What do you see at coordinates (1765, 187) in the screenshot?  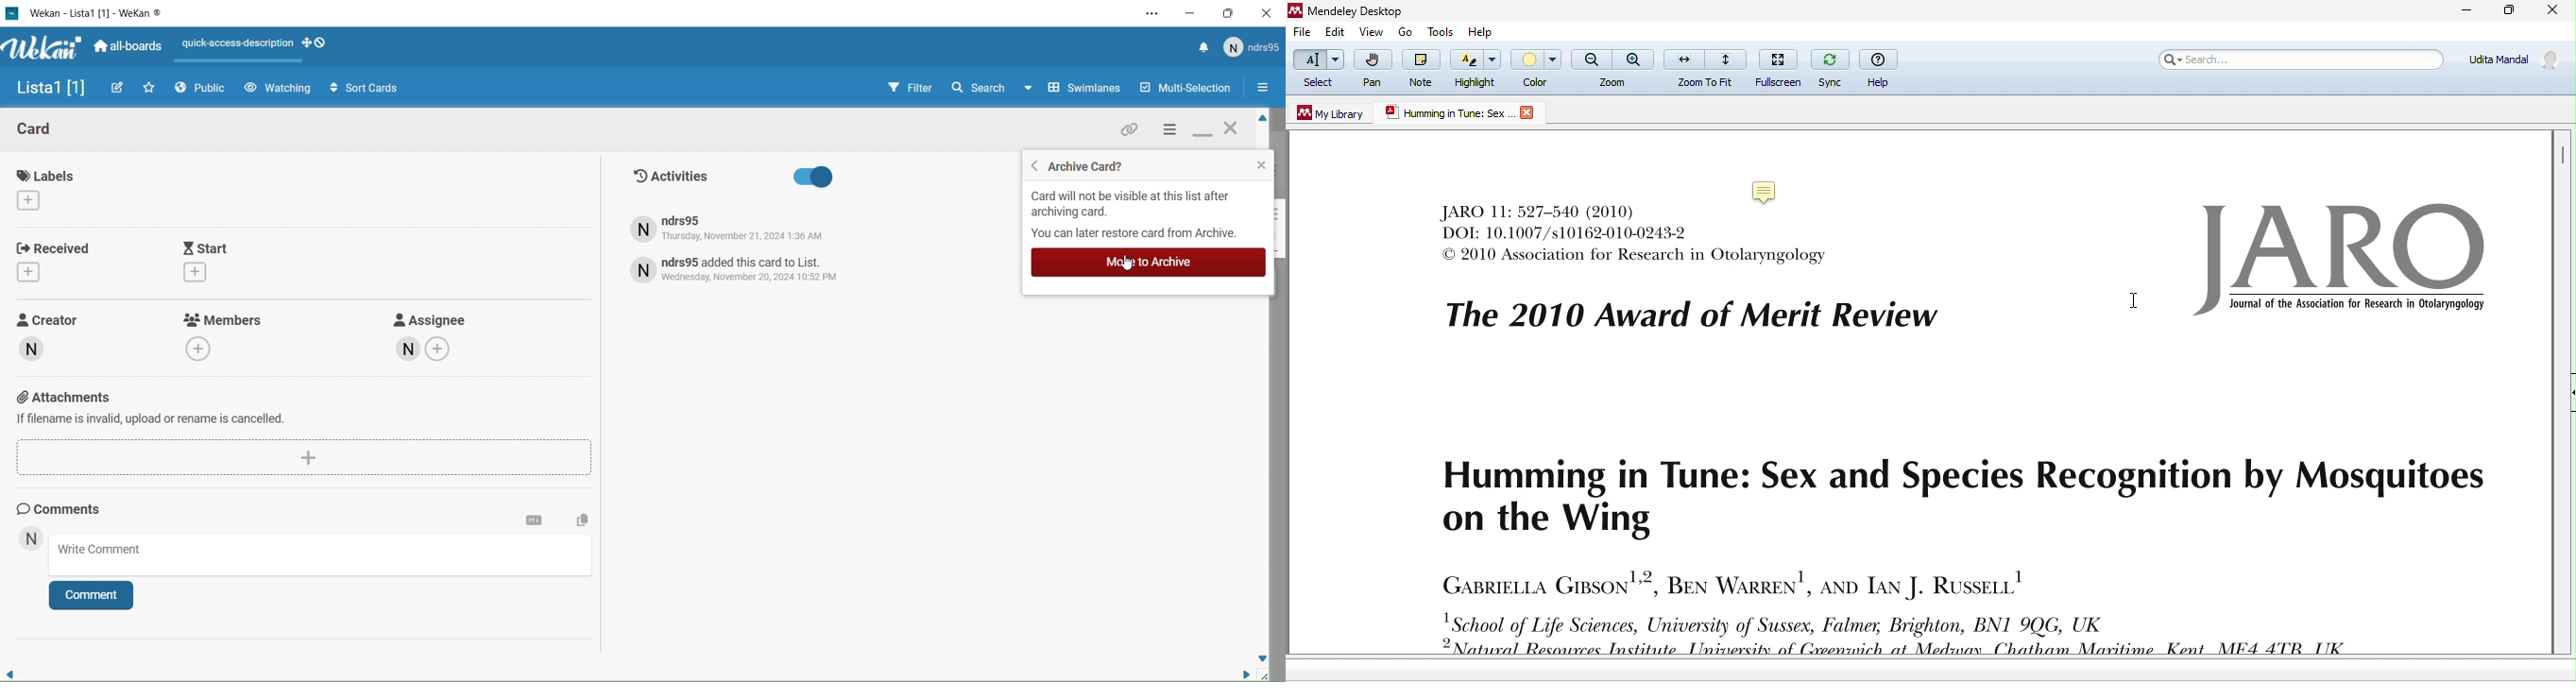 I see `Added a note to summarizing its key points.` at bounding box center [1765, 187].